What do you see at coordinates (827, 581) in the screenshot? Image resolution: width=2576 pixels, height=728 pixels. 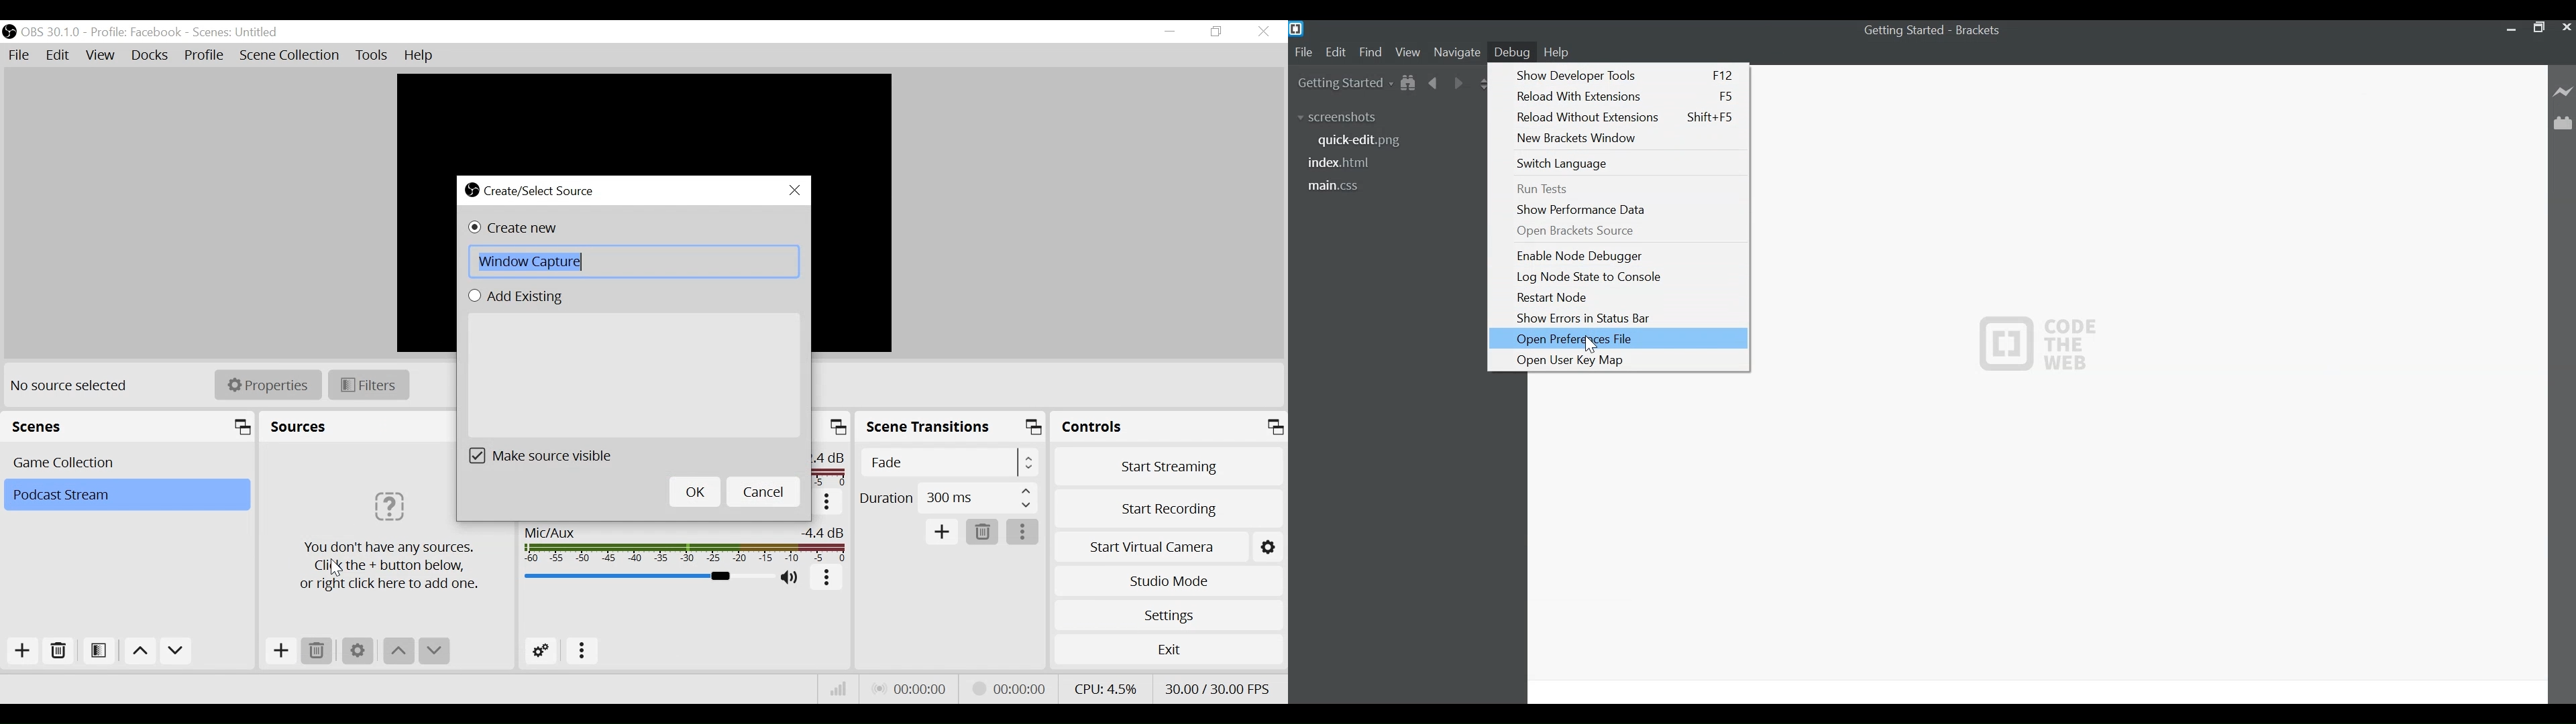 I see `More options` at bounding box center [827, 581].